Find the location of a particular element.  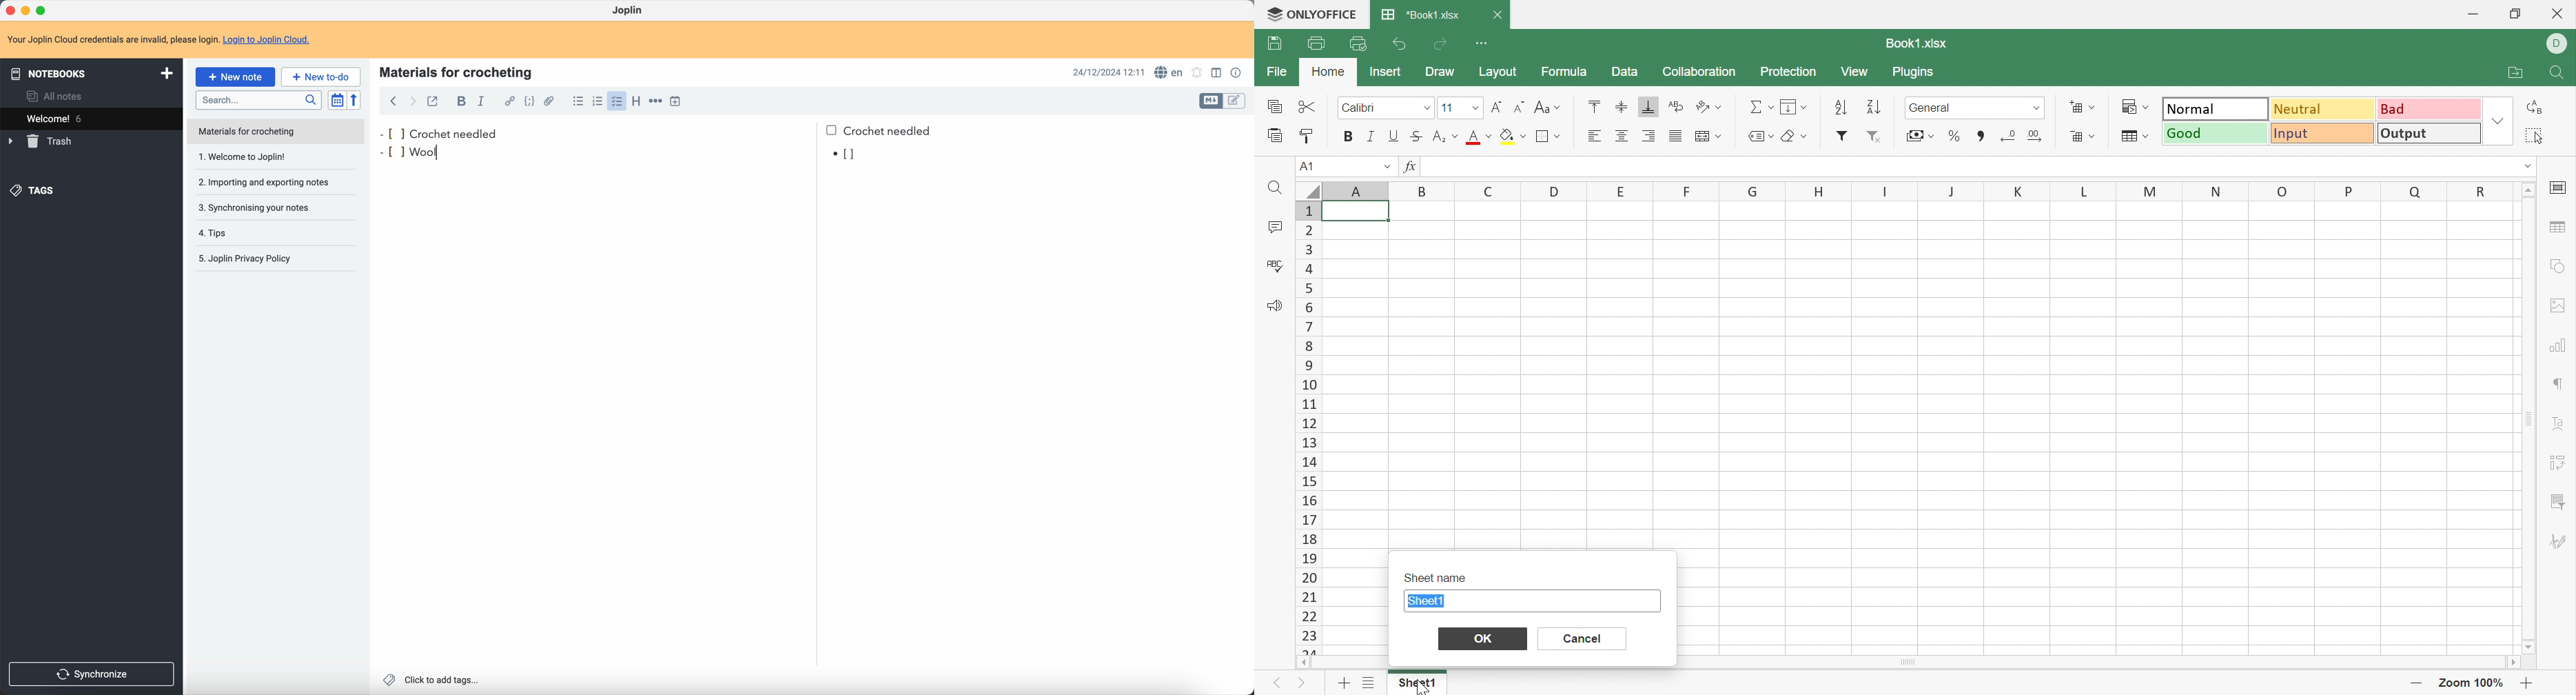

new to-do is located at coordinates (321, 76).